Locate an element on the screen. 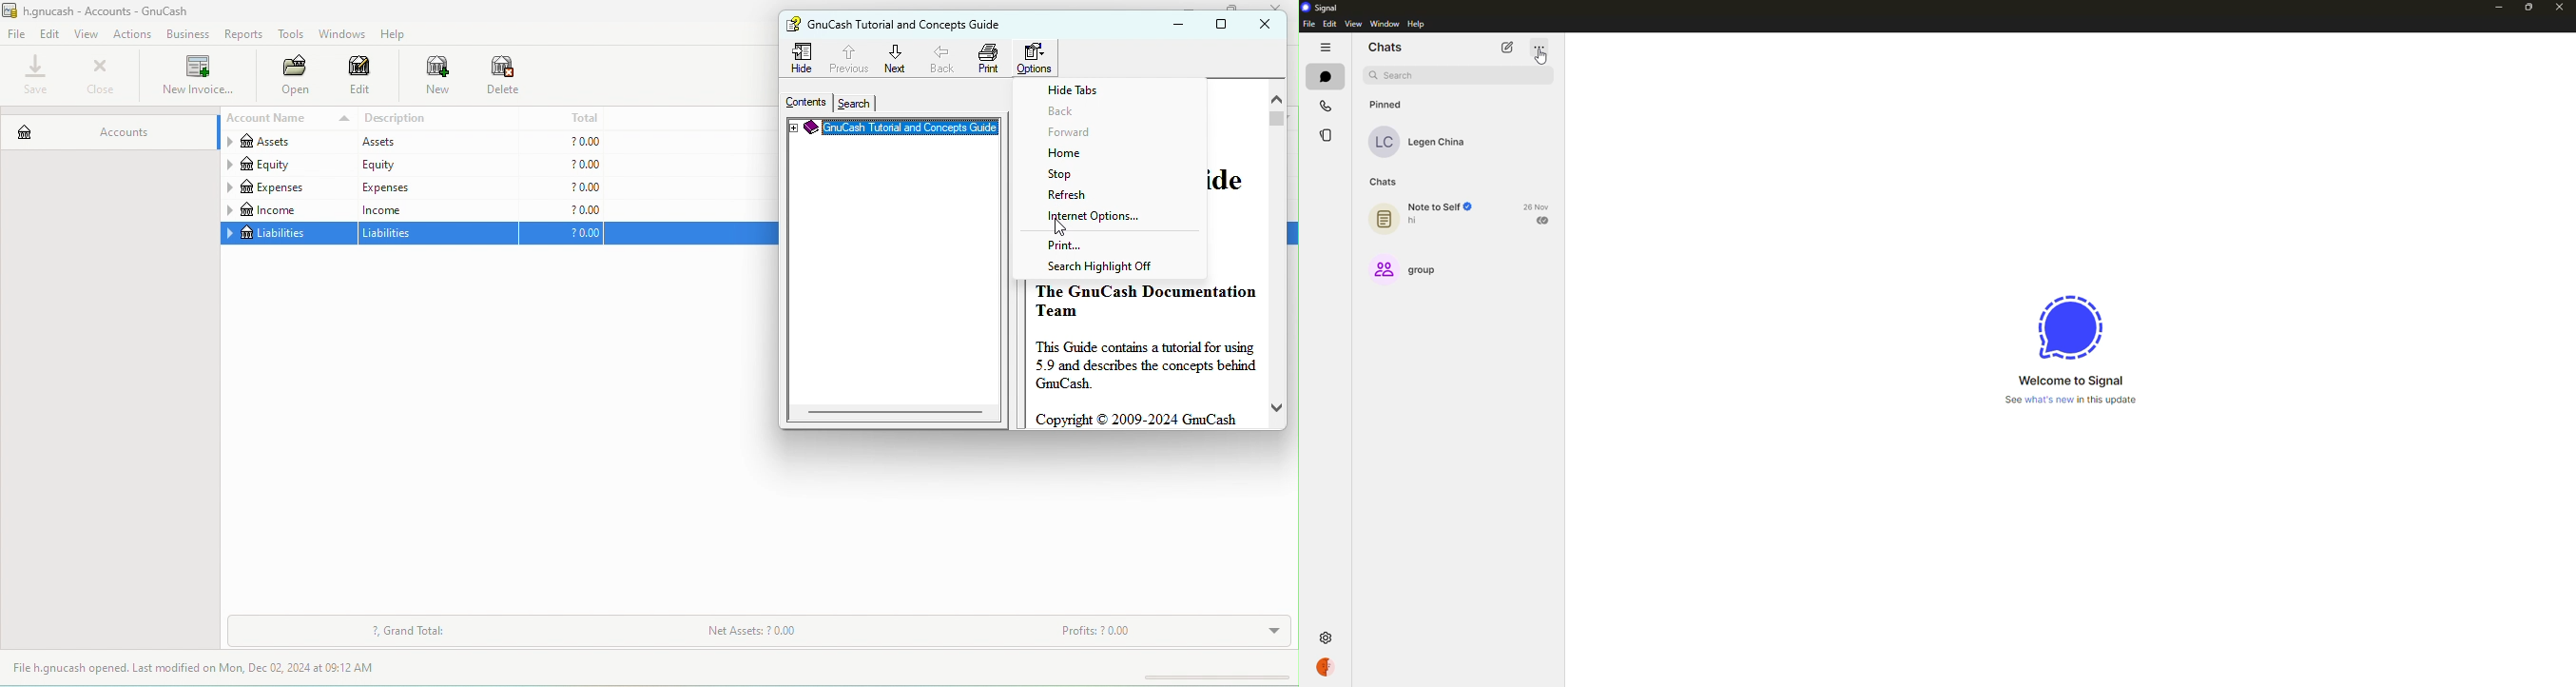 Image resolution: width=2576 pixels, height=700 pixels. search is located at coordinates (854, 104).